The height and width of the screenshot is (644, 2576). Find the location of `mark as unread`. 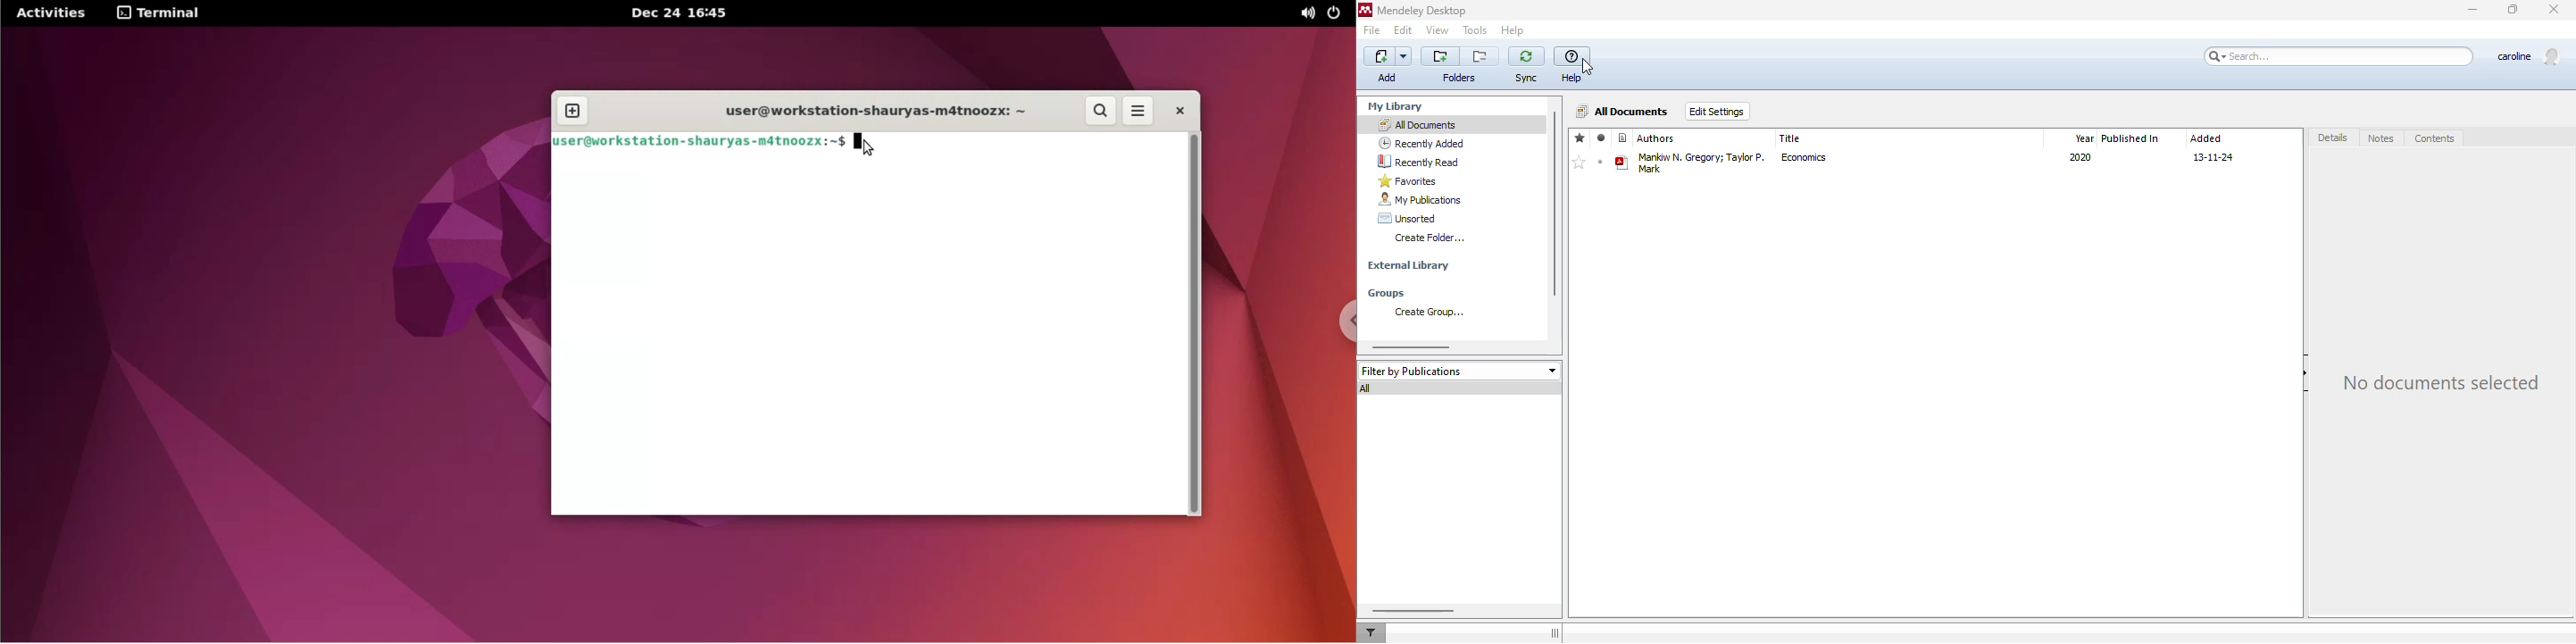

mark as unread is located at coordinates (1601, 162).